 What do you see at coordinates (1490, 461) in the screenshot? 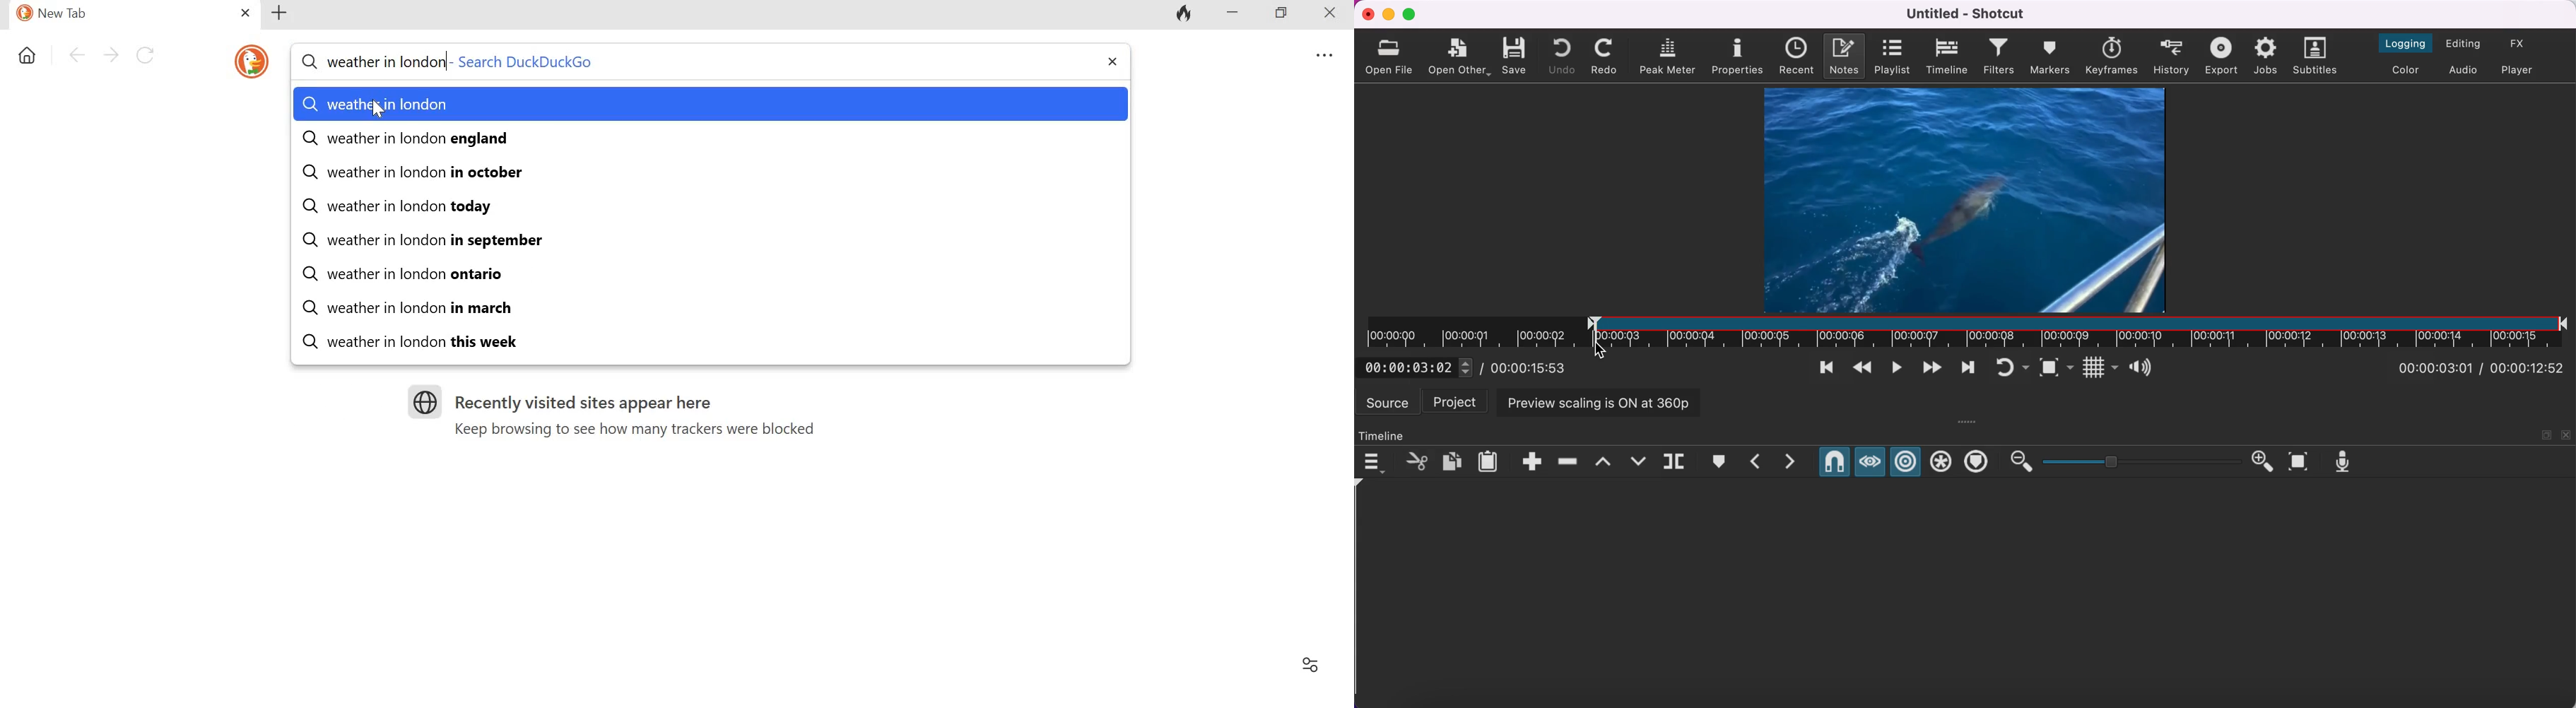
I see `paste` at bounding box center [1490, 461].